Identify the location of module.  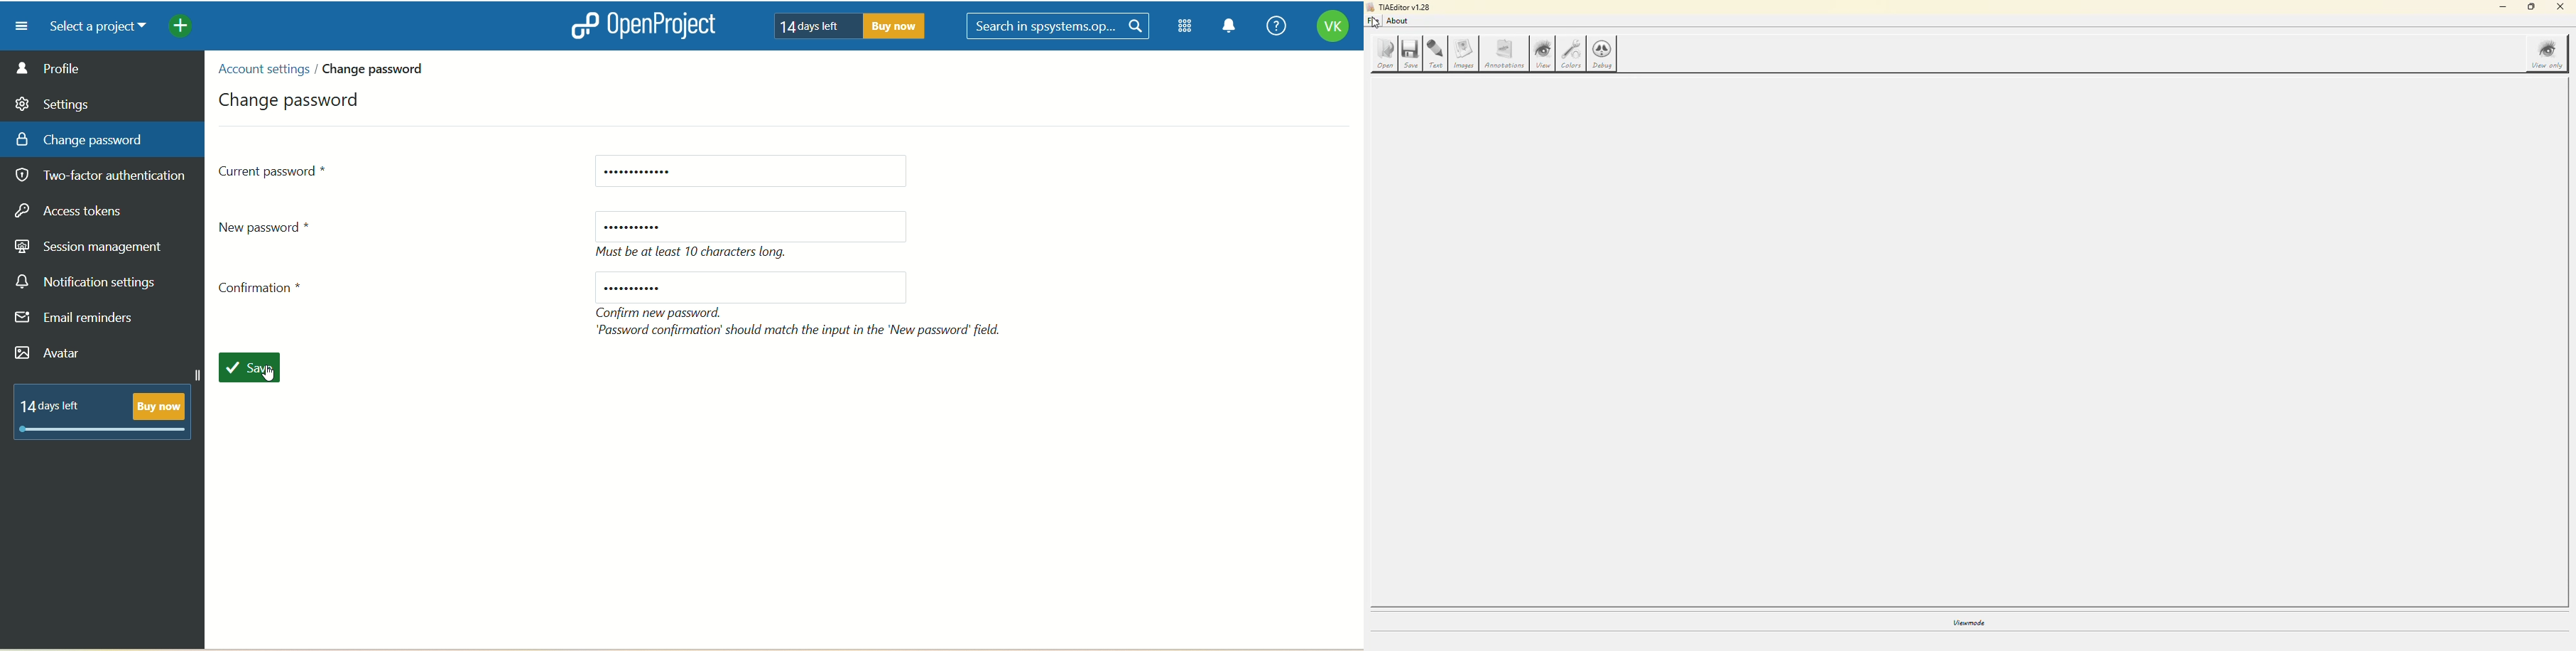
(1188, 26).